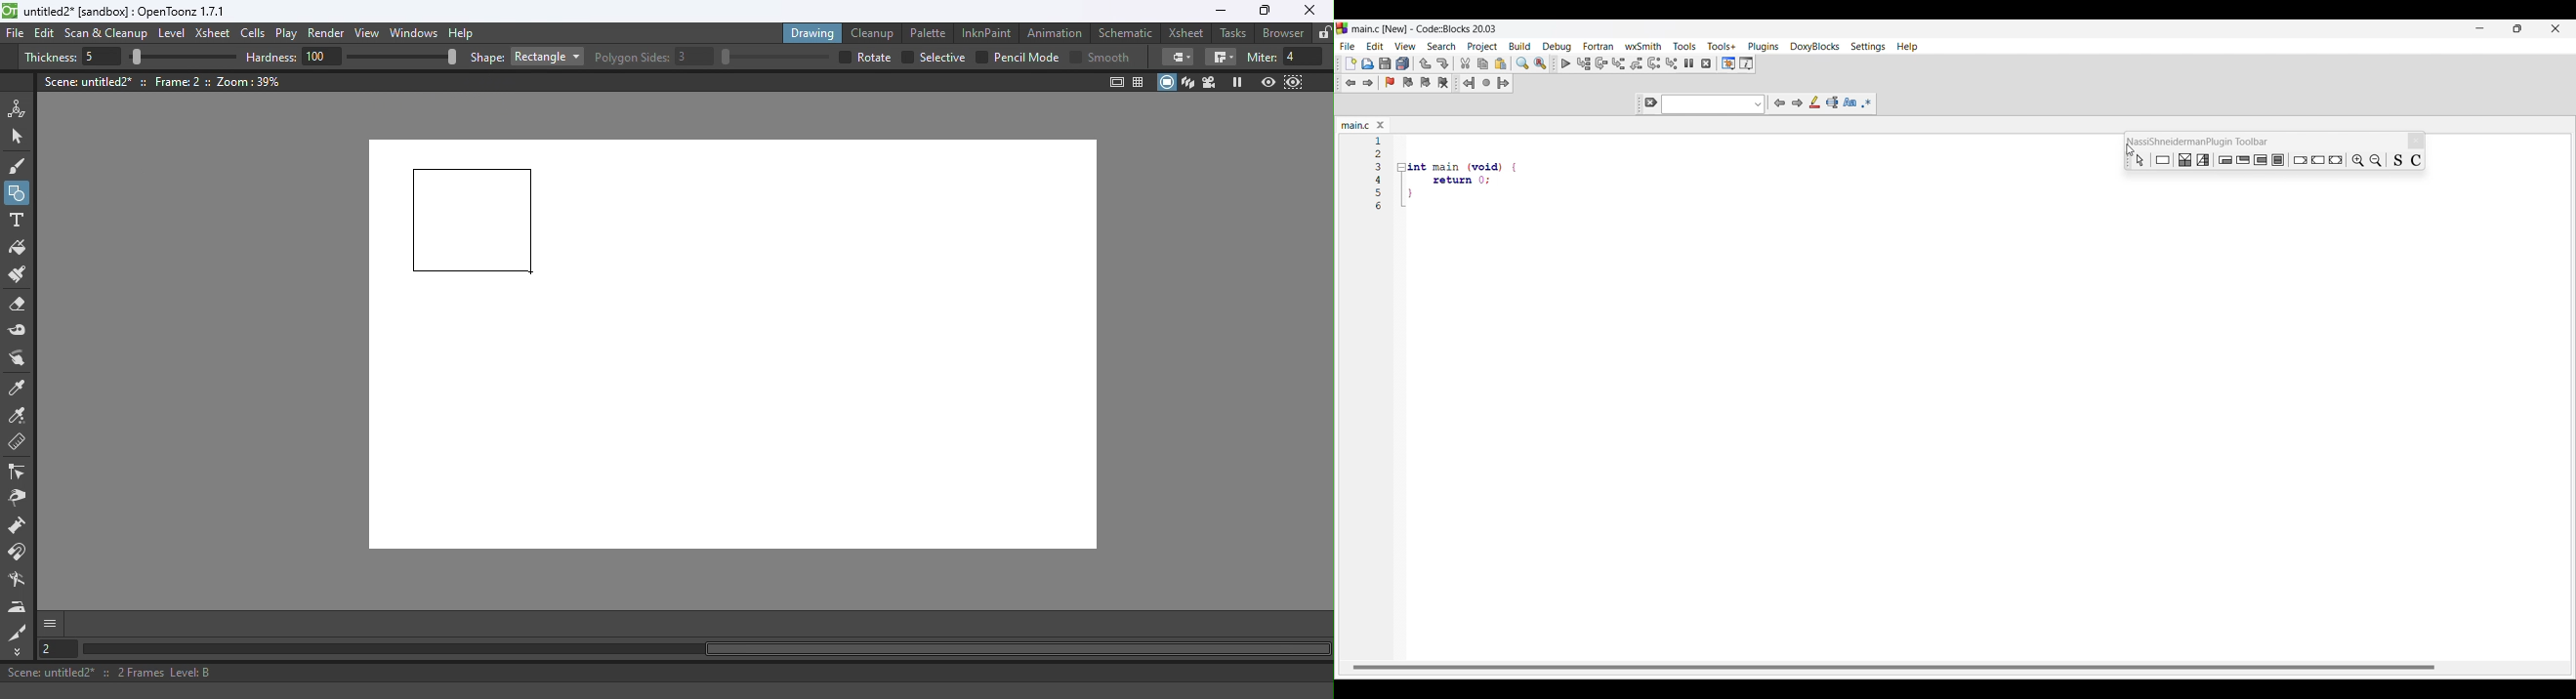 This screenshot has width=2576, height=700. I want to click on More options, so click(50, 623).